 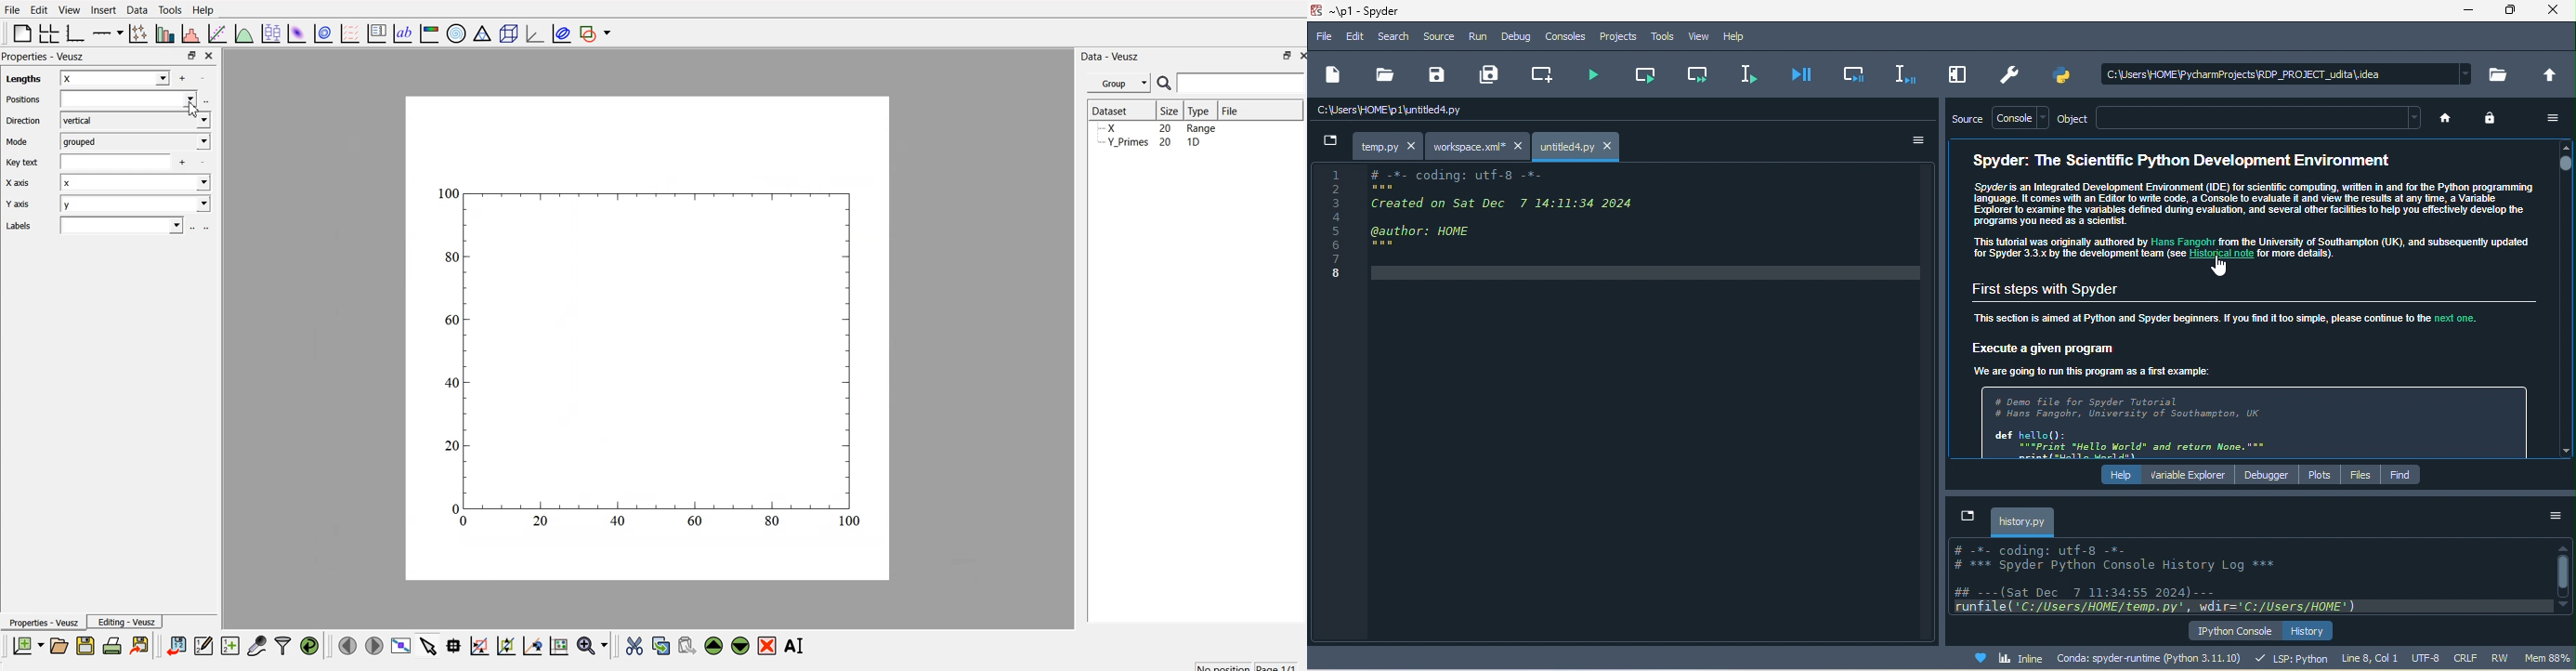 I want to click on c\users\home, so click(x=2287, y=71).